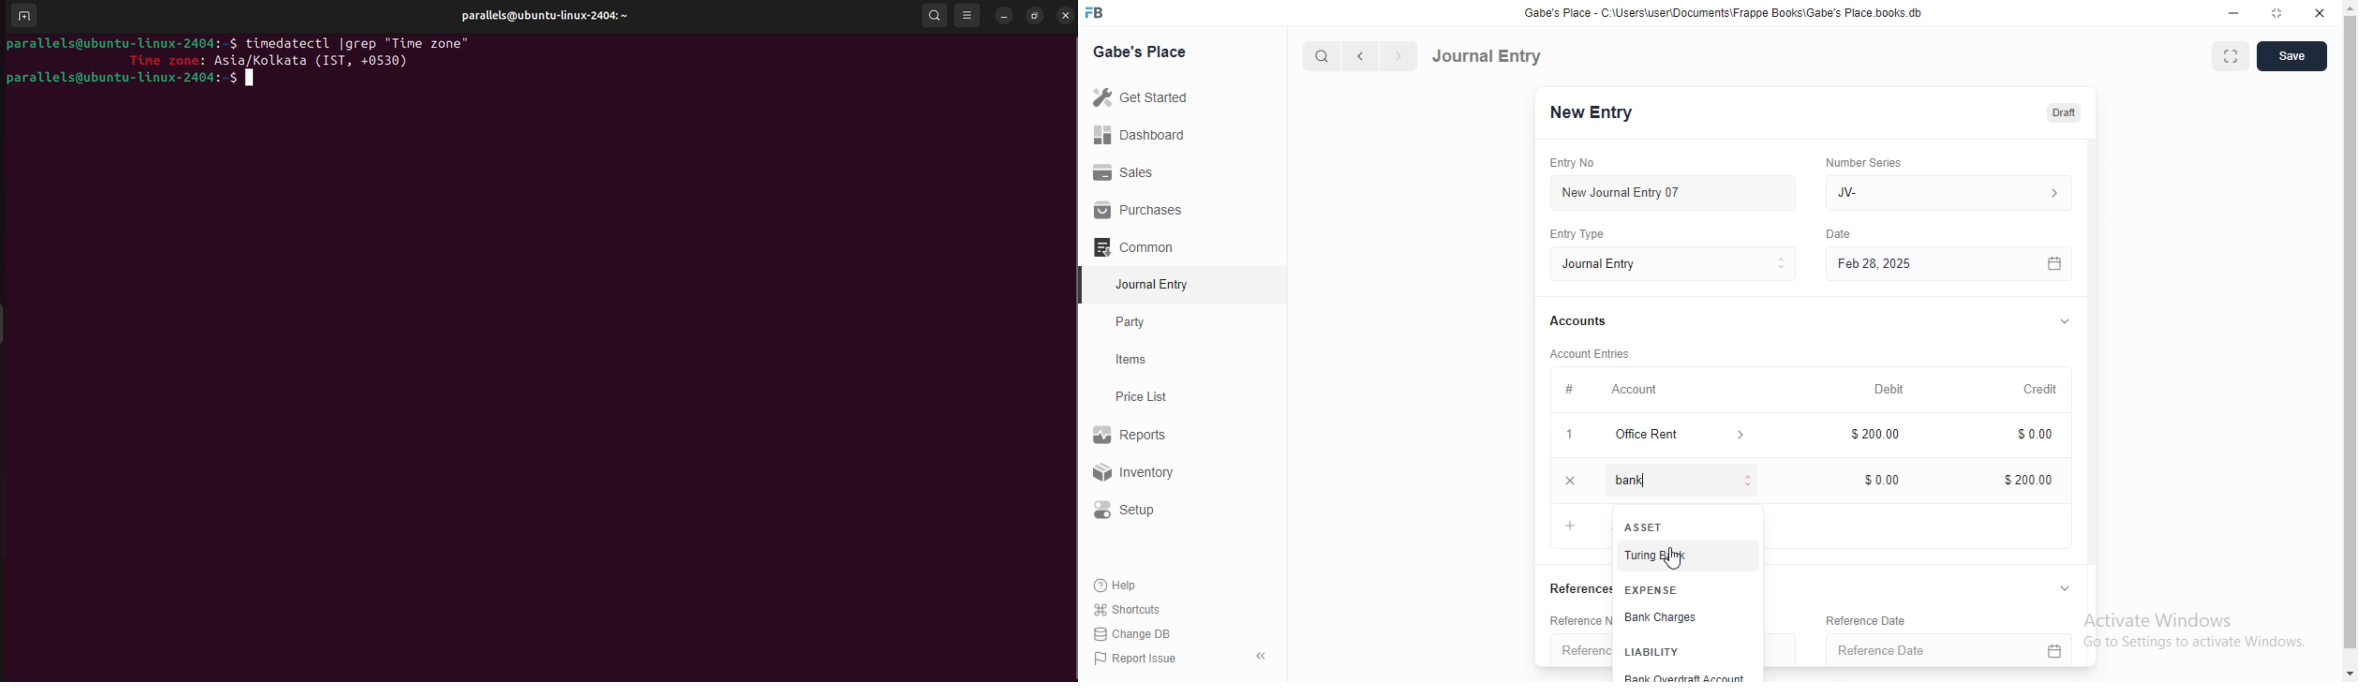 This screenshot has width=2380, height=700. I want to click on ‘Journal Entry, so click(1155, 284).